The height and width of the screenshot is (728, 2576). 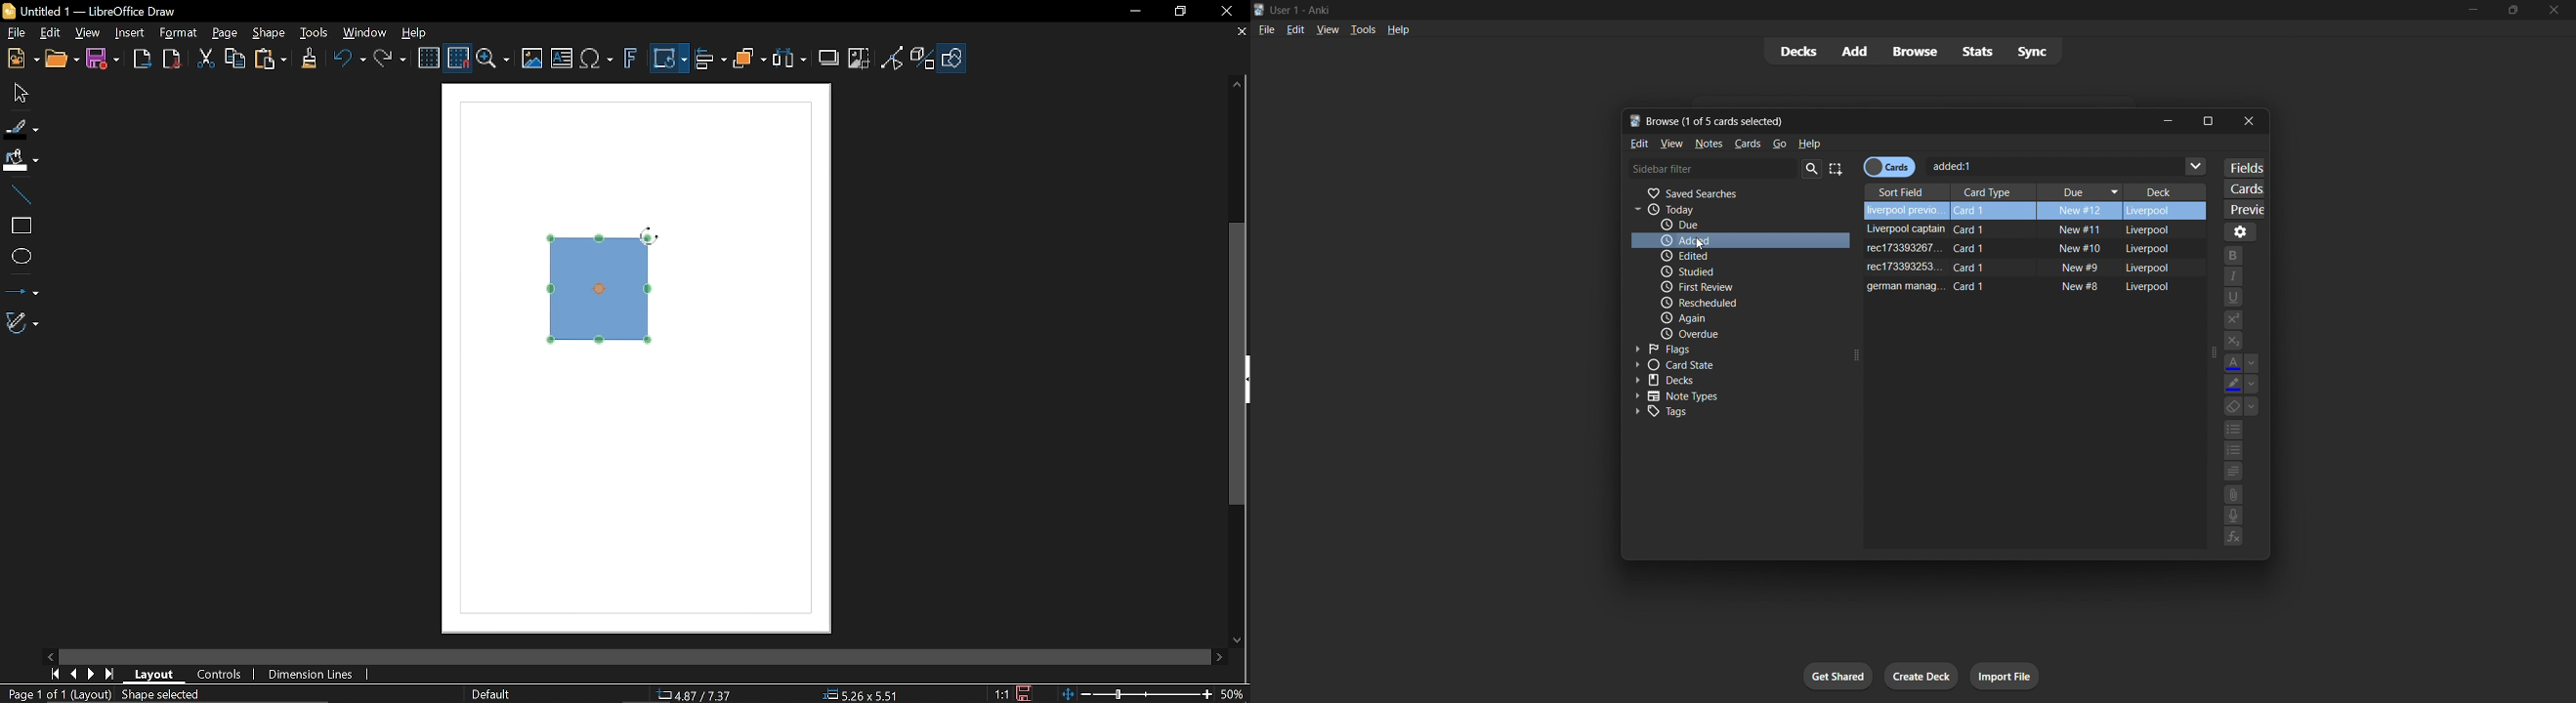 What do you see at coordinates (1921, 675) in the screenshot?
I see `create deck` at bounding box center [1921, 675].